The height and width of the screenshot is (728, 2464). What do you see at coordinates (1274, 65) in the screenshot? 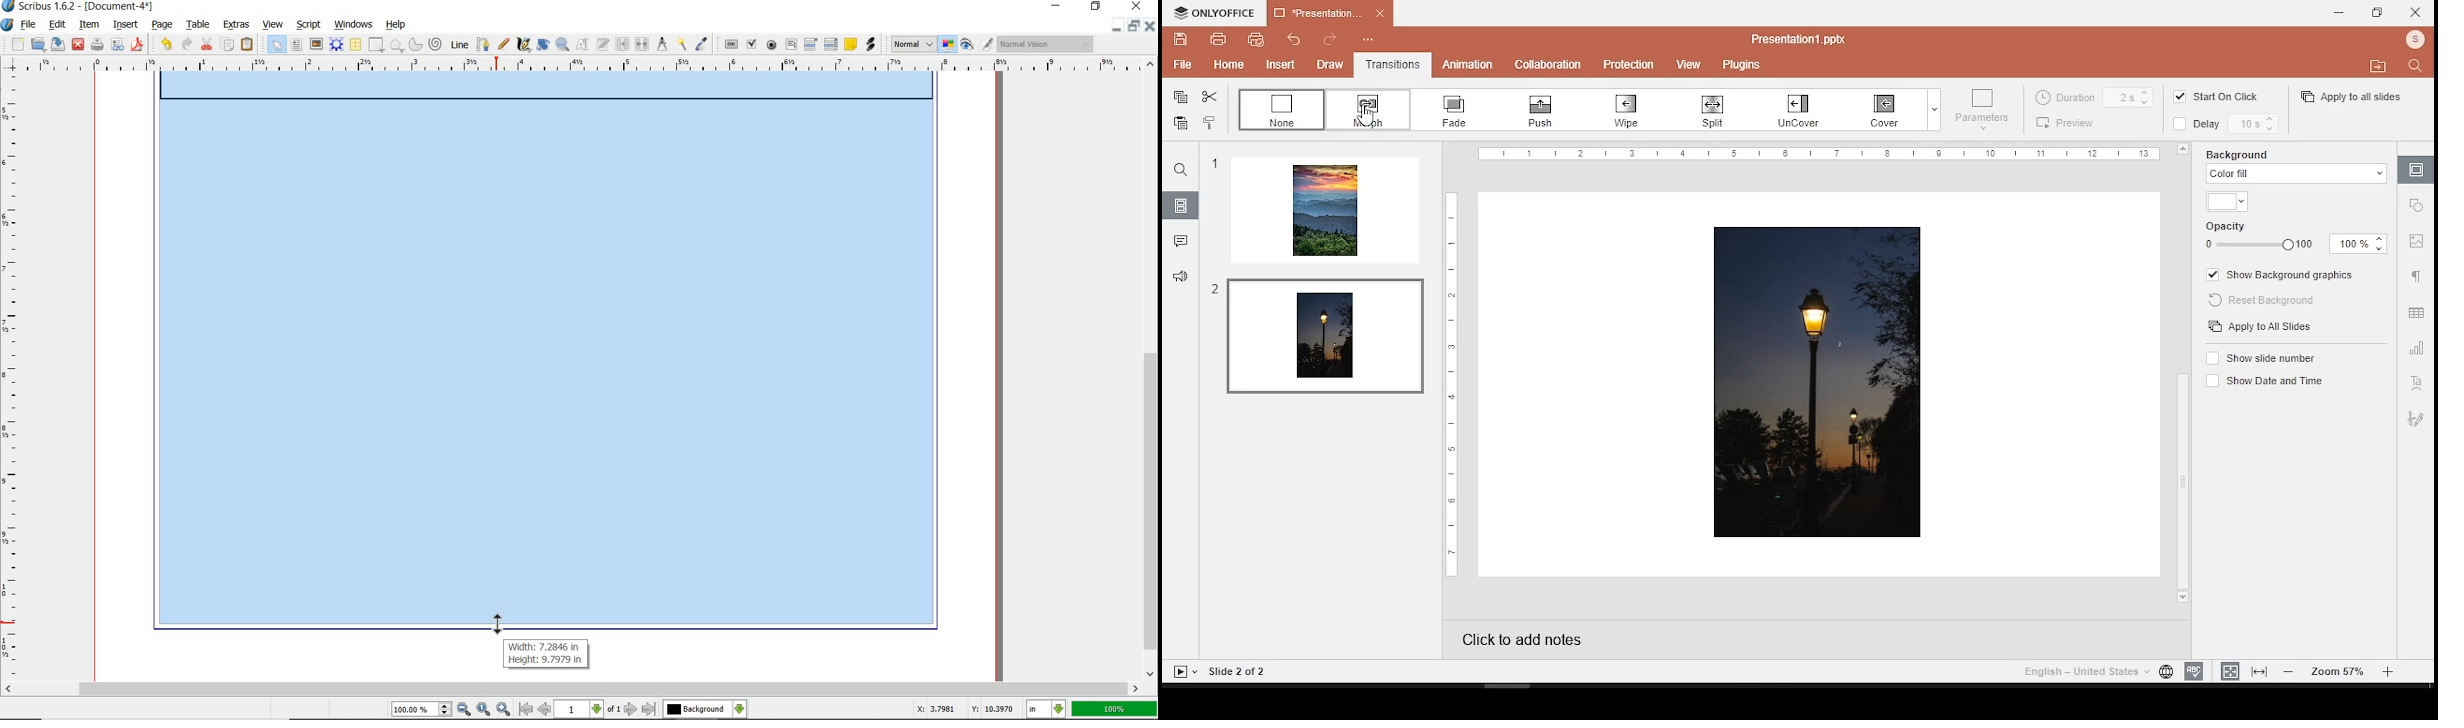
I see `insert` at bounding box center [1274, 65].